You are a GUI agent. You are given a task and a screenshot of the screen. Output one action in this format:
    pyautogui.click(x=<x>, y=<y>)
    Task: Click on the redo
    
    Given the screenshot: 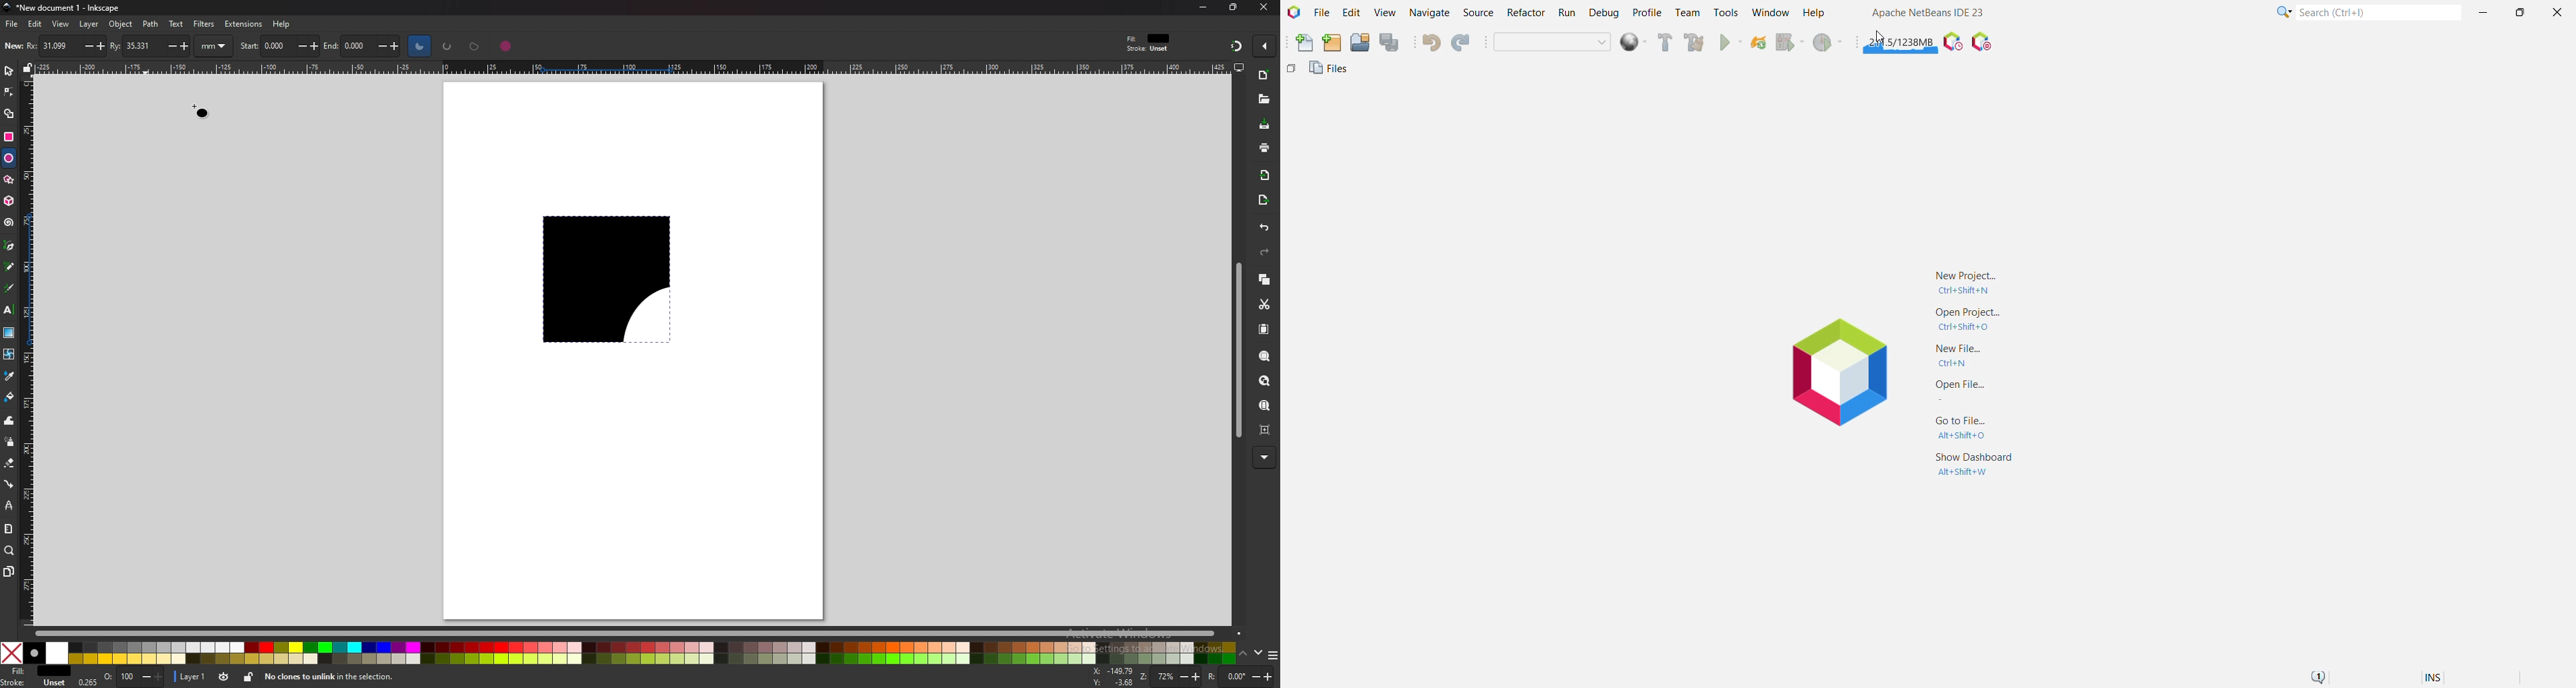 What is the action you would take?
    pyautogui.click(x=1265, y=252)
    